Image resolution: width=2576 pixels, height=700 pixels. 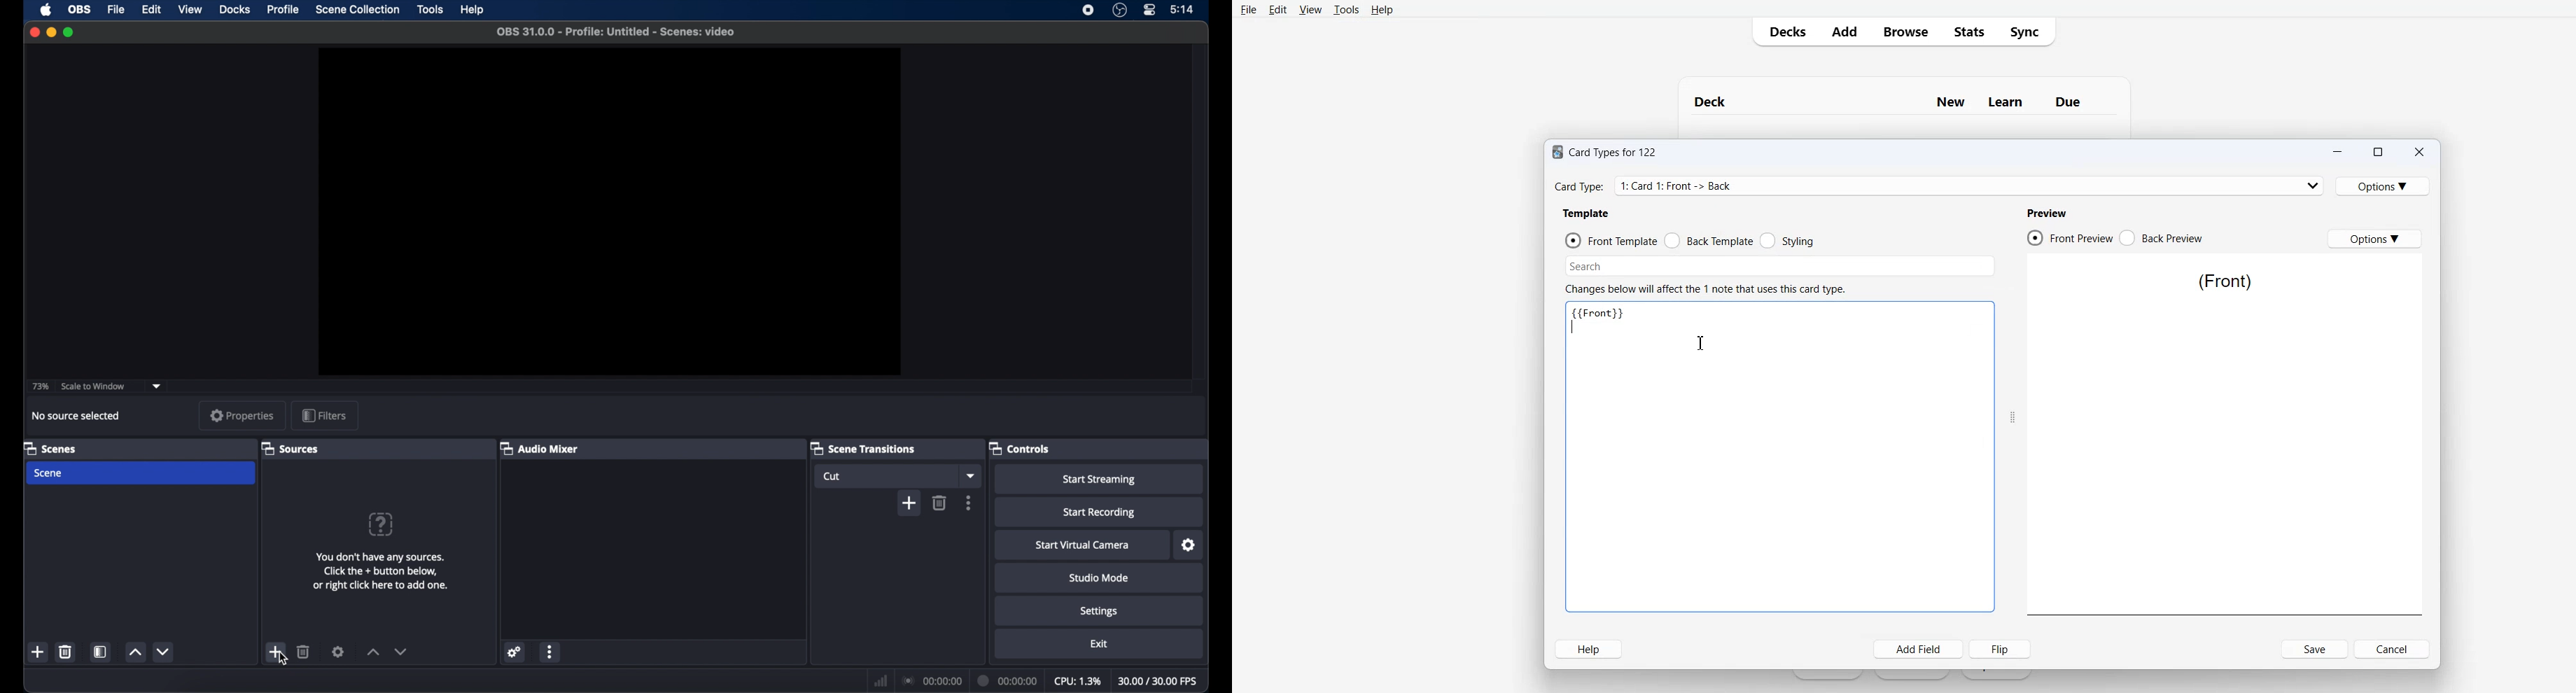 I want to click on exit, so click(x=1099, y=644).